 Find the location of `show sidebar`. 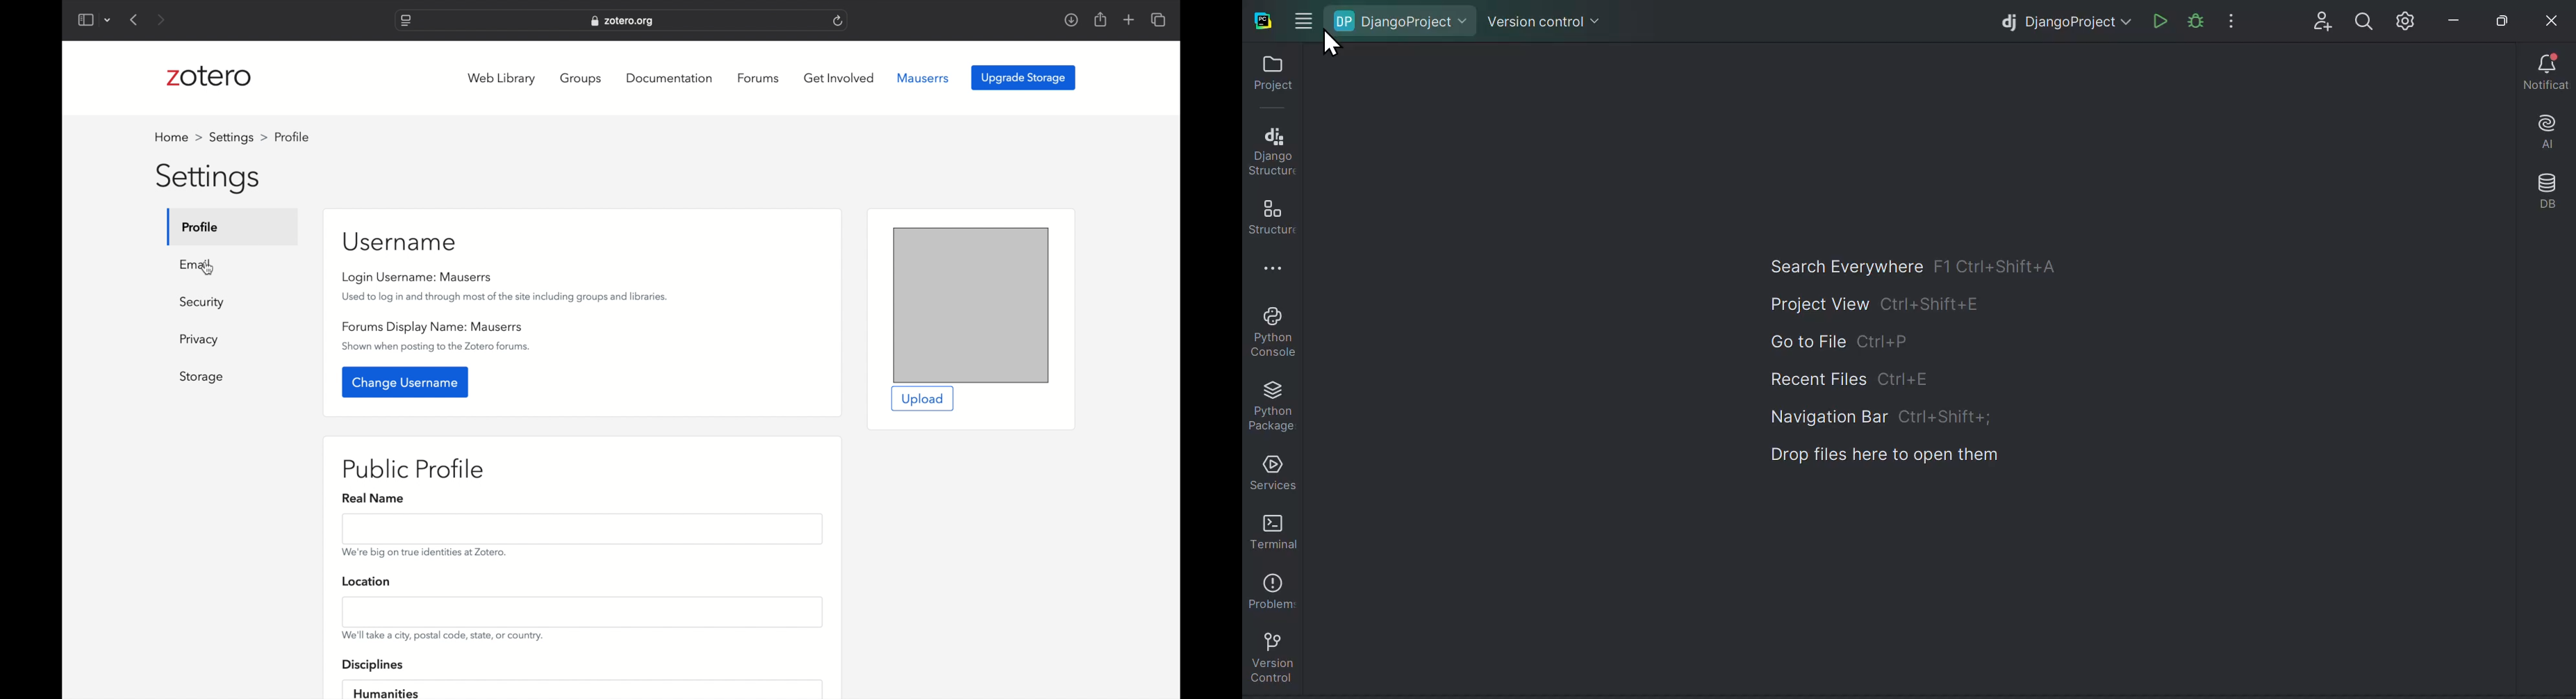

show sidebar is located at coordinates (85, 19).